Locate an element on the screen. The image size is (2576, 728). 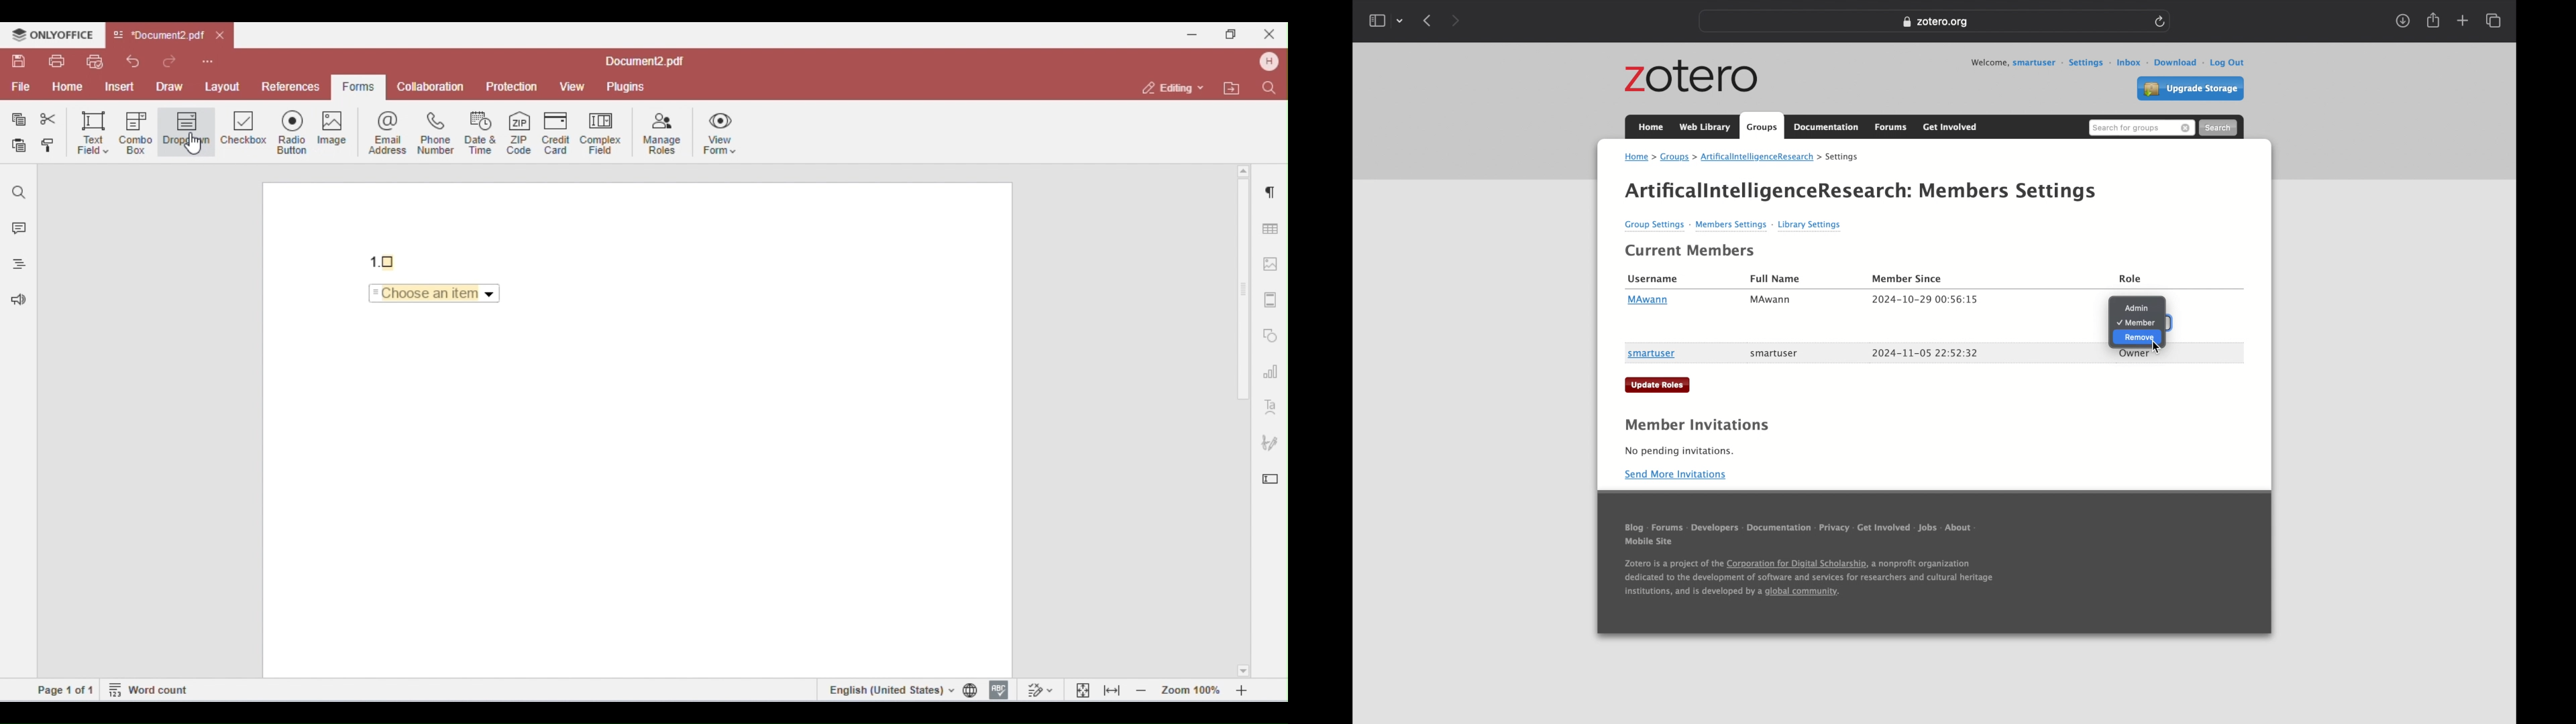
get involved is located at coordinates (1884, 530).